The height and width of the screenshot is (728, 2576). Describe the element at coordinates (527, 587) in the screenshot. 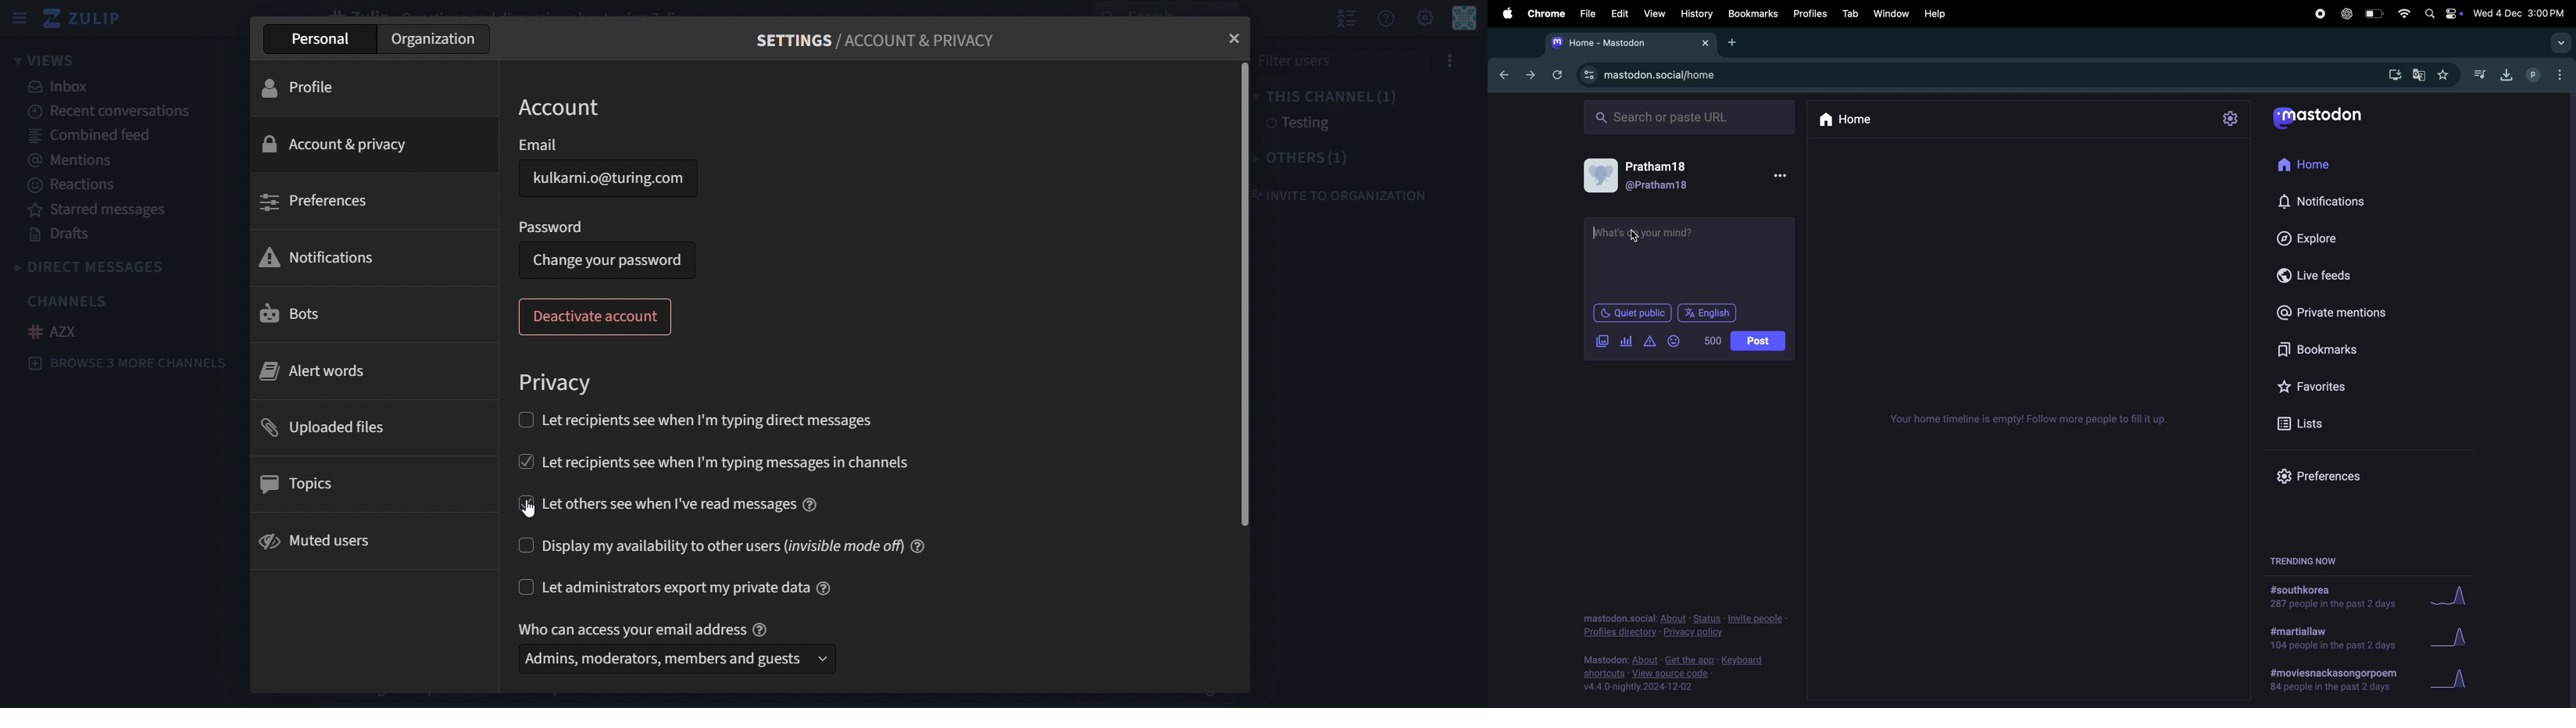

I see `check box` at that location.